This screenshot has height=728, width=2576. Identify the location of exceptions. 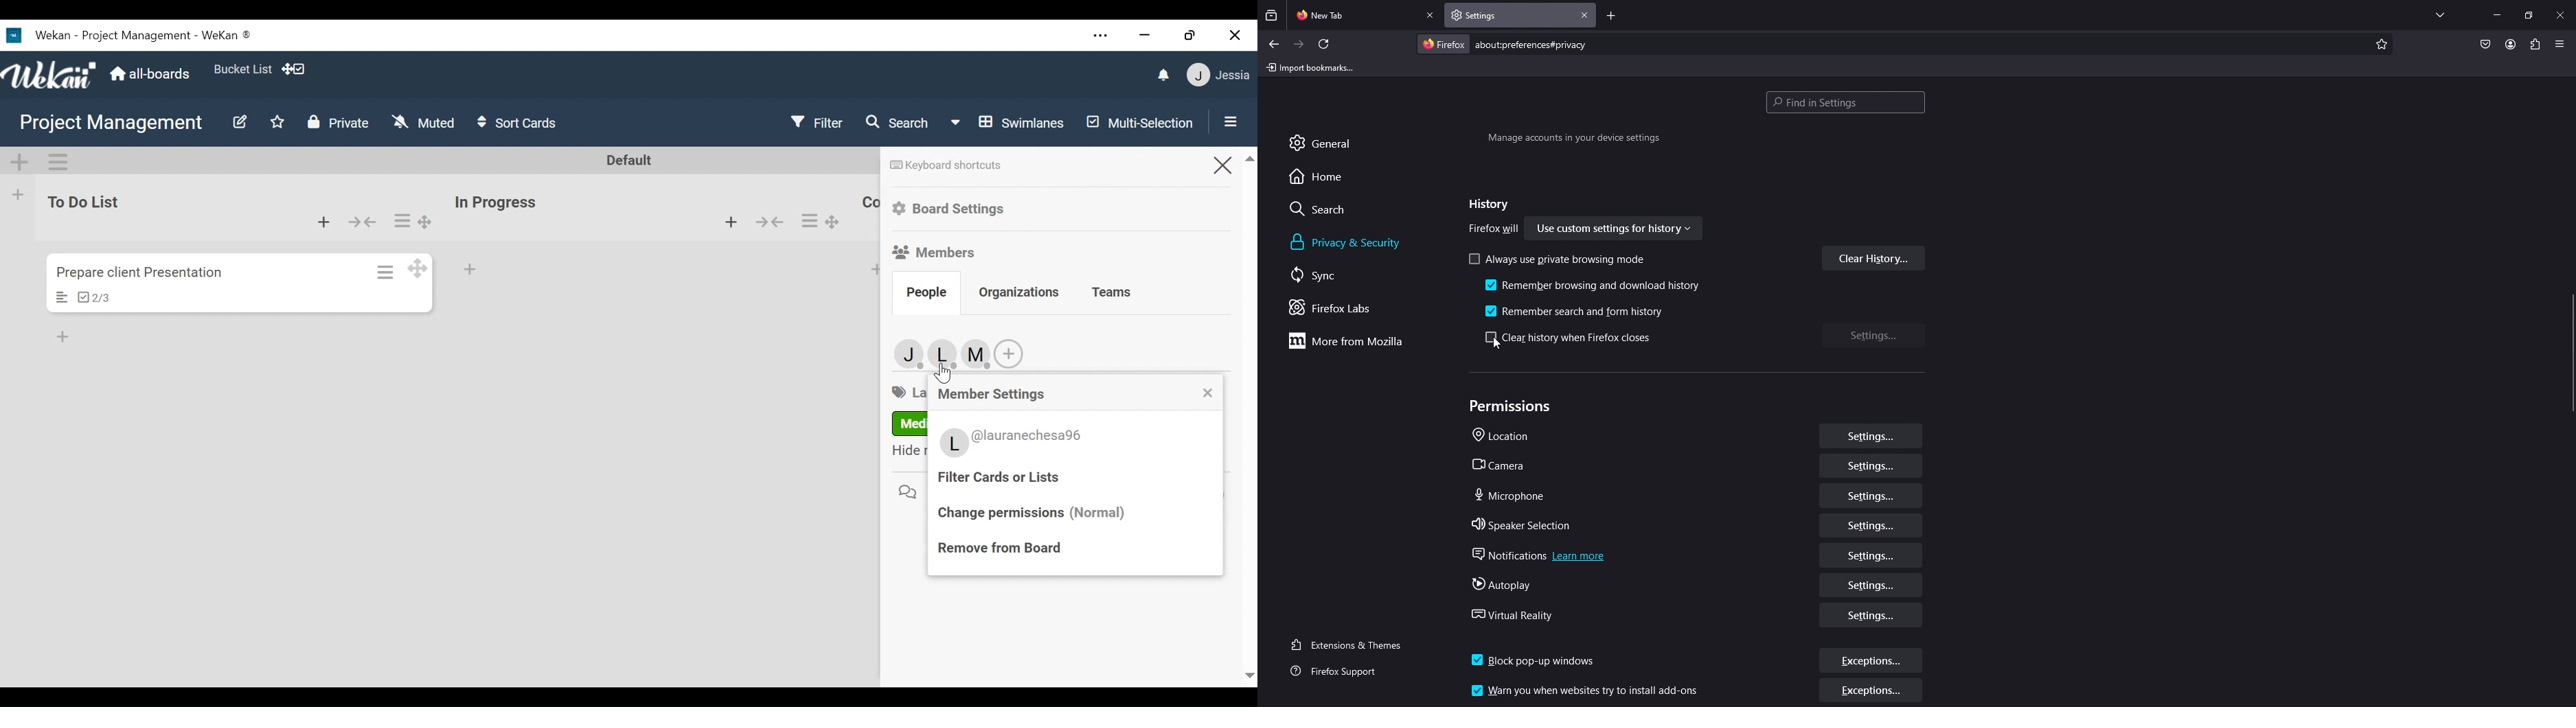
(1872, 692).